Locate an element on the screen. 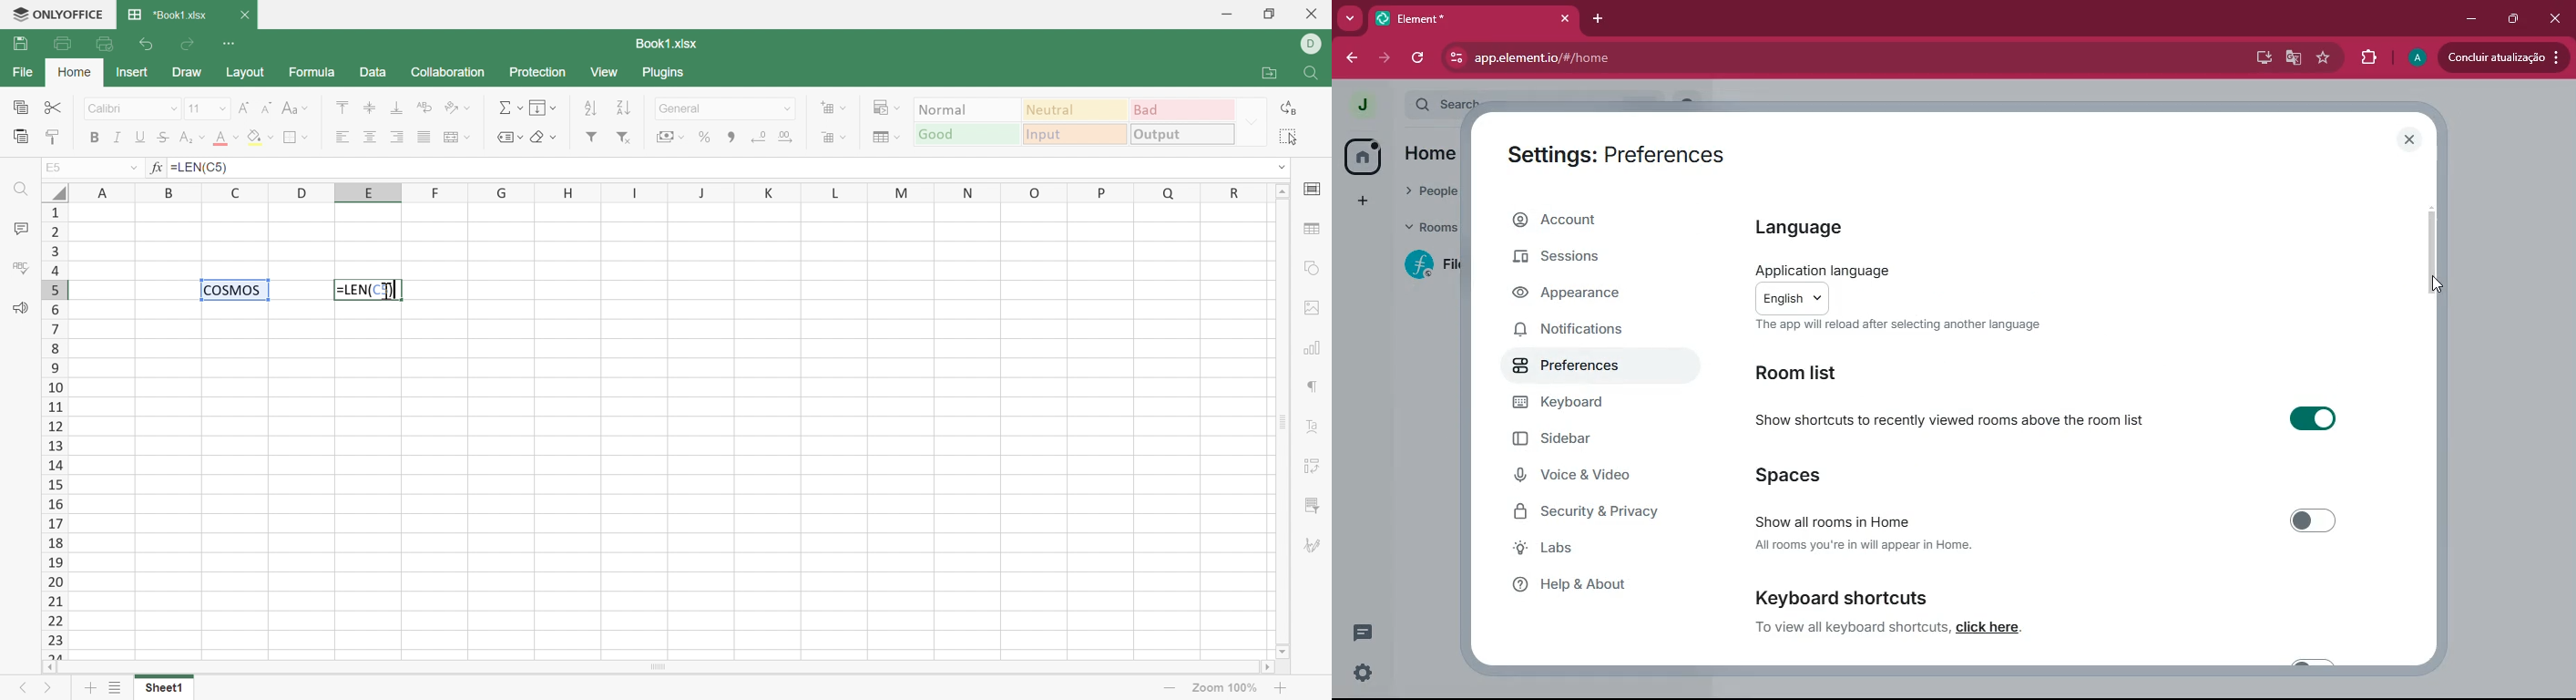 This screenshot has height=700, width=2576. Change case is located at coordinates (296, 108).